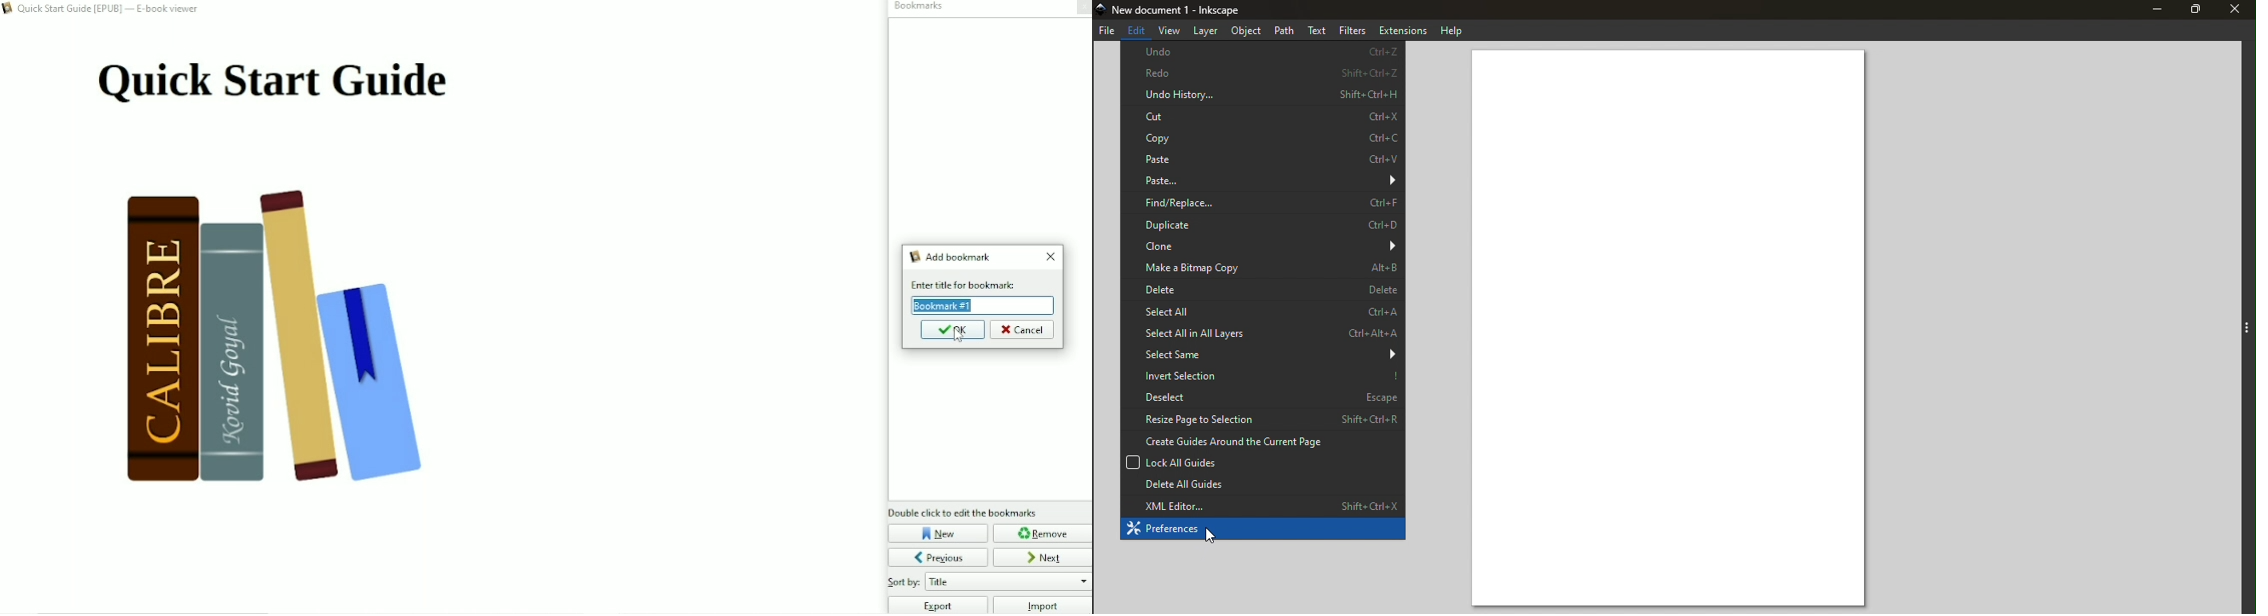  What do you see at coordinates (1263, 246) in the screenshot?
I see `Clone` at bounding box center [1263, 246].